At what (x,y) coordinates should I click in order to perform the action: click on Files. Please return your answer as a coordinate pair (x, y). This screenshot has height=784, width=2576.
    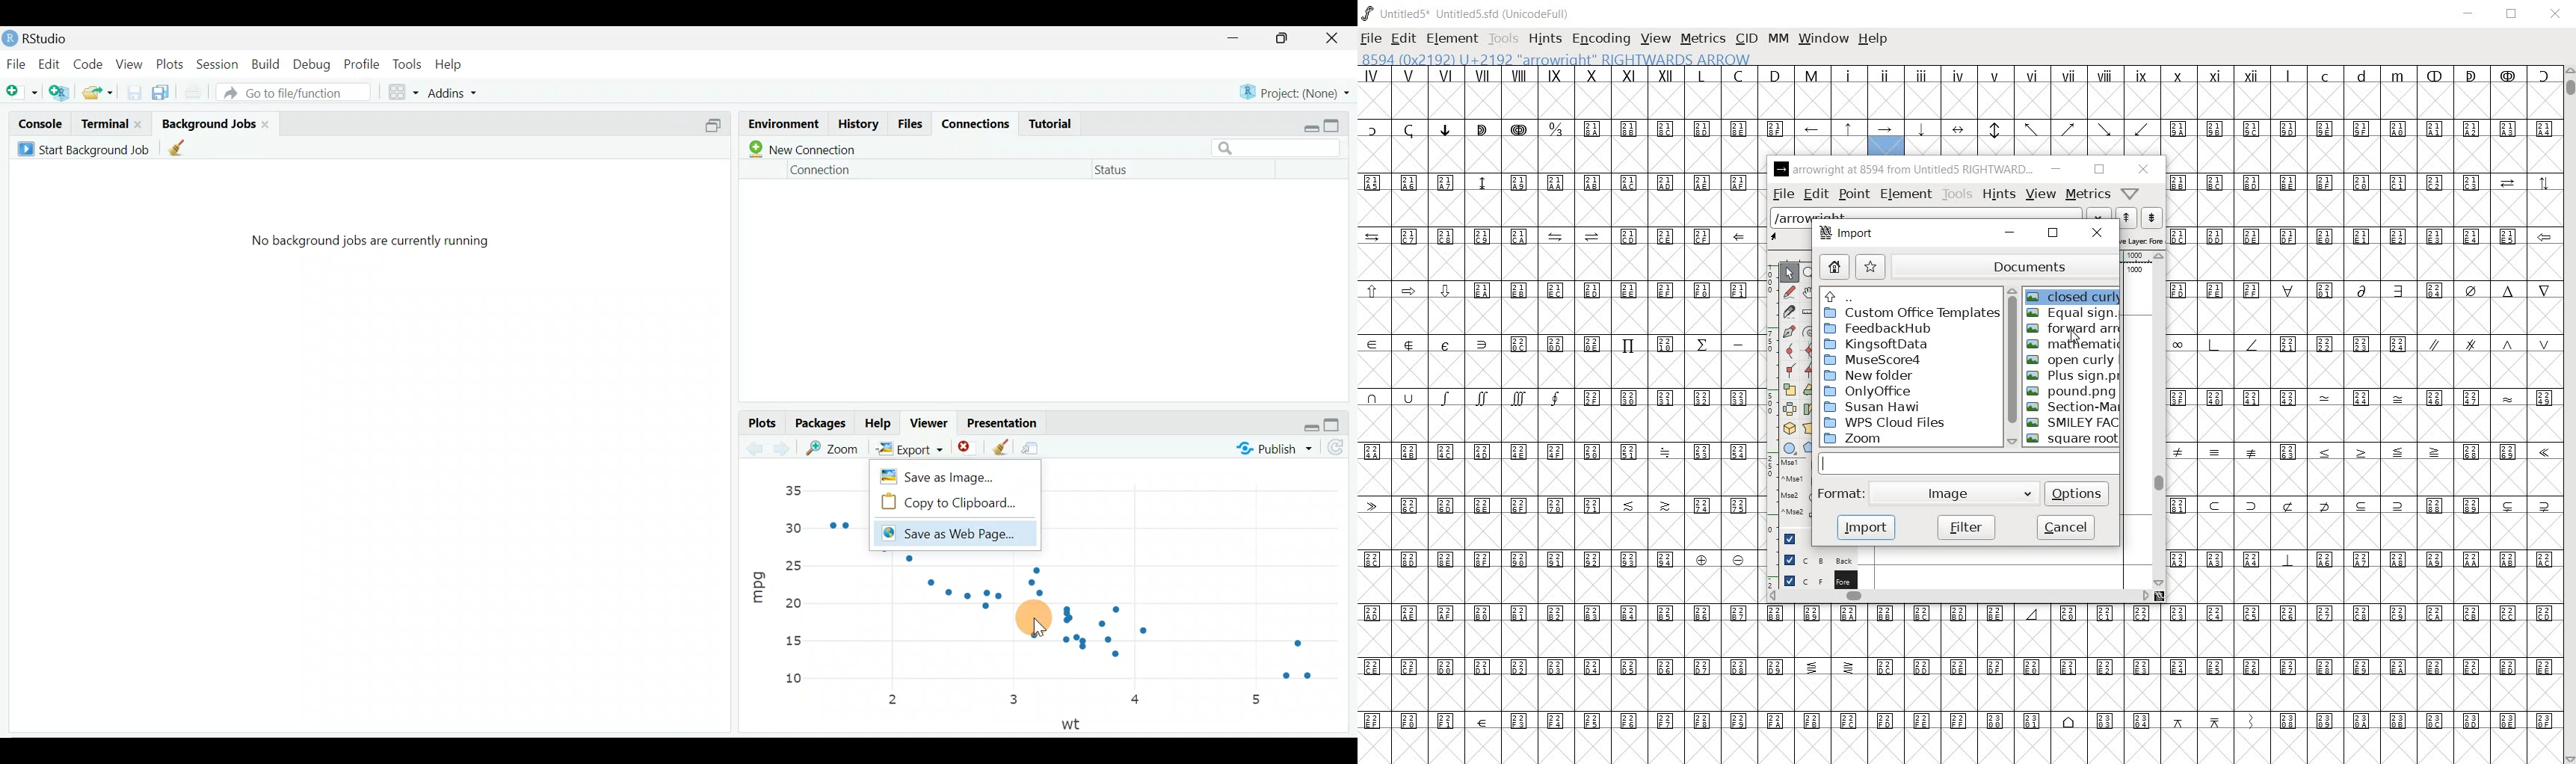
    Looking at the image, I should click on (912, 125).